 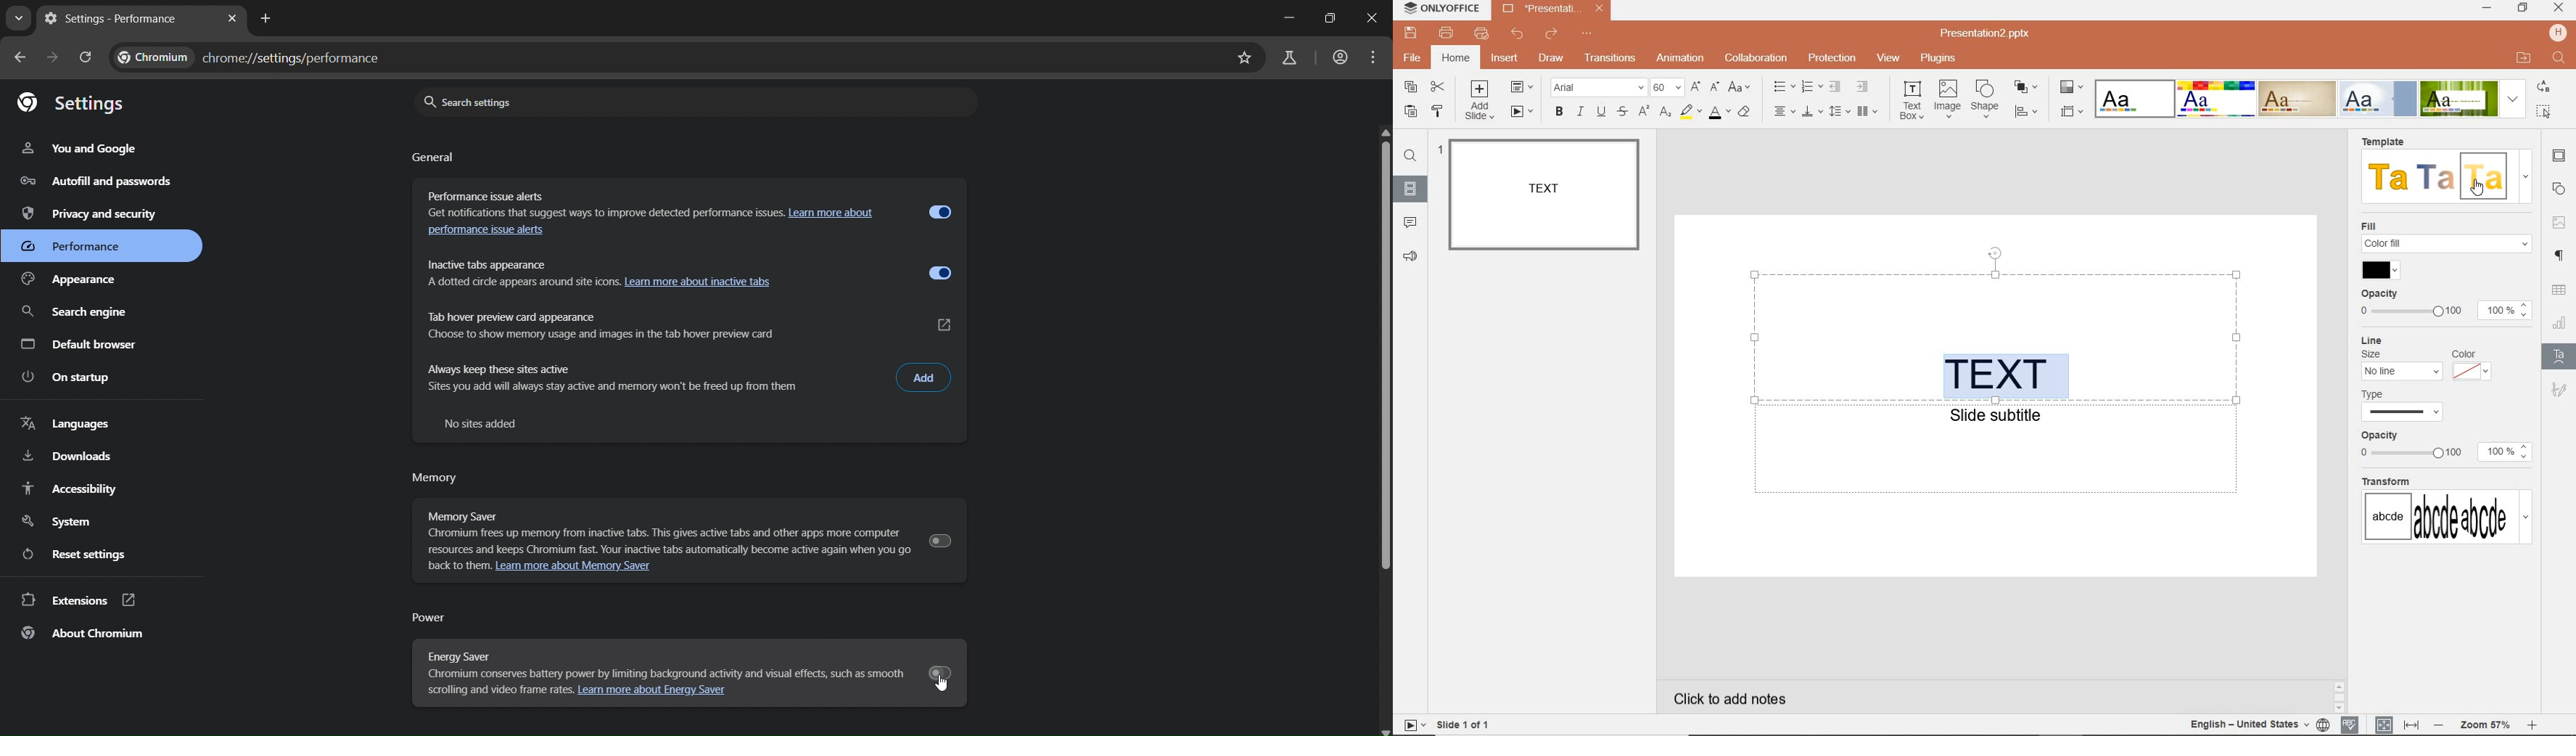 What do you see at coordinates (1696, 87) in the screenshot?
I see `INCREMENT FONT SIZE` at bounding box center [1696, 87].